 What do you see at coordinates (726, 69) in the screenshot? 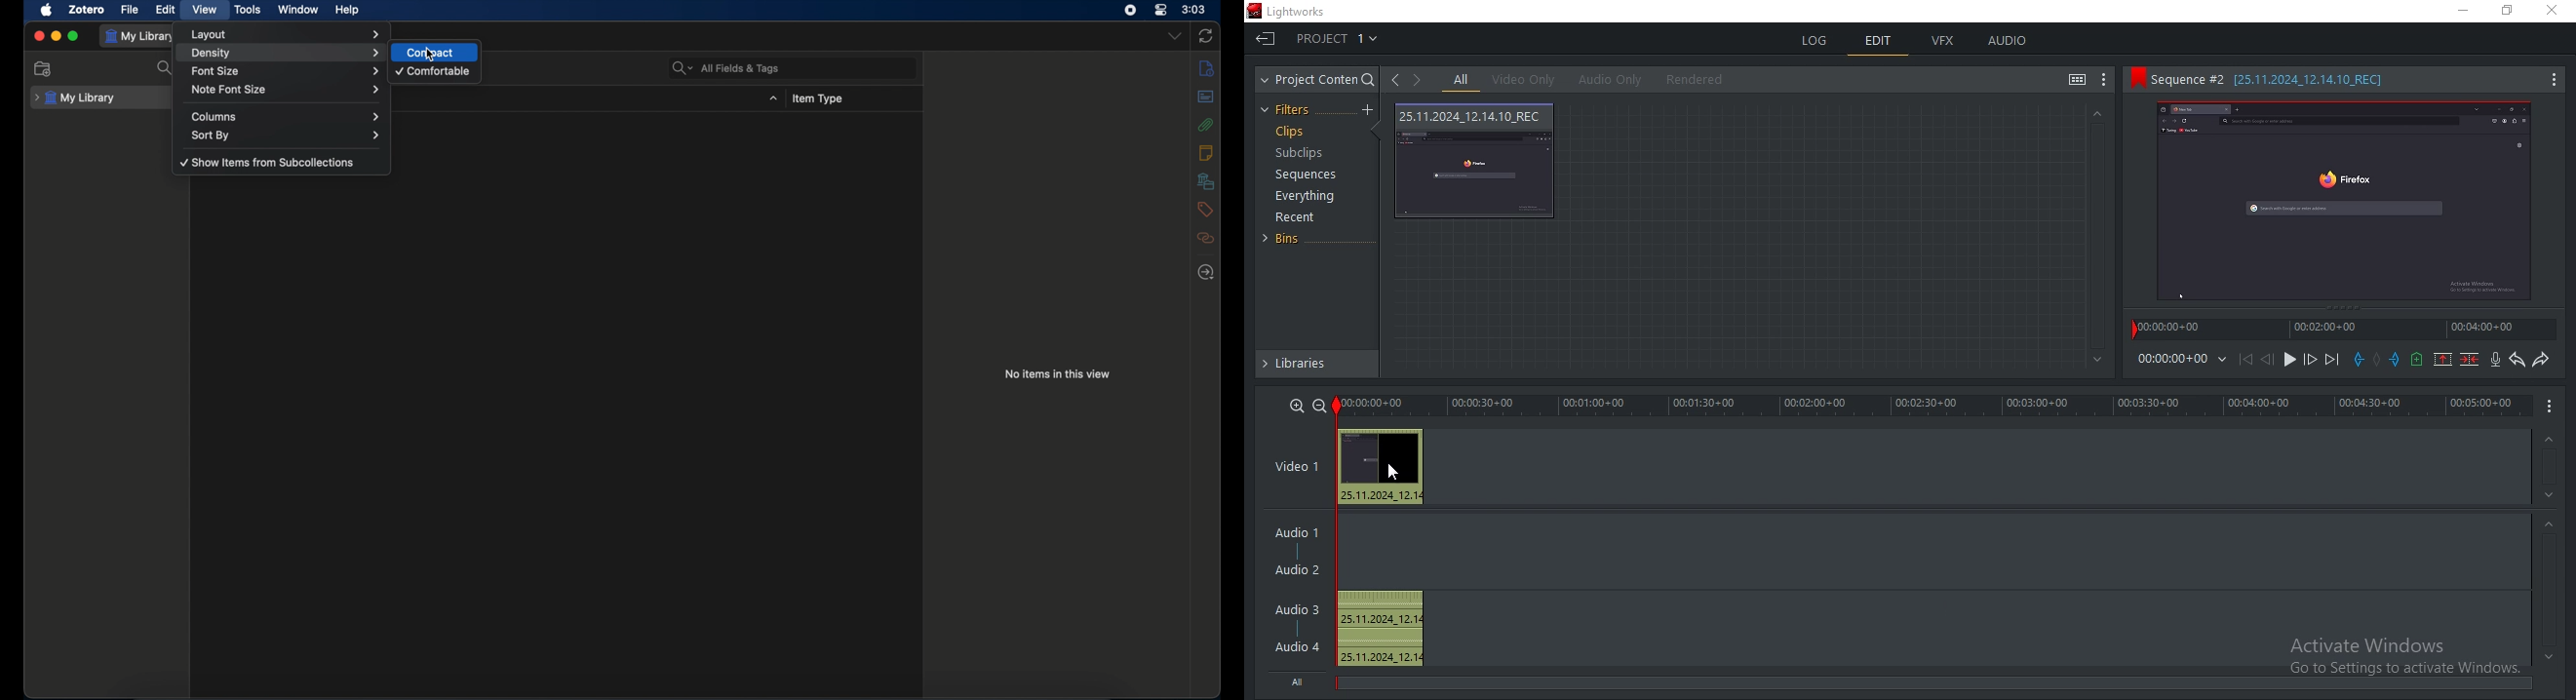
I see `all fields & tags` at bounding box center [726, 69].